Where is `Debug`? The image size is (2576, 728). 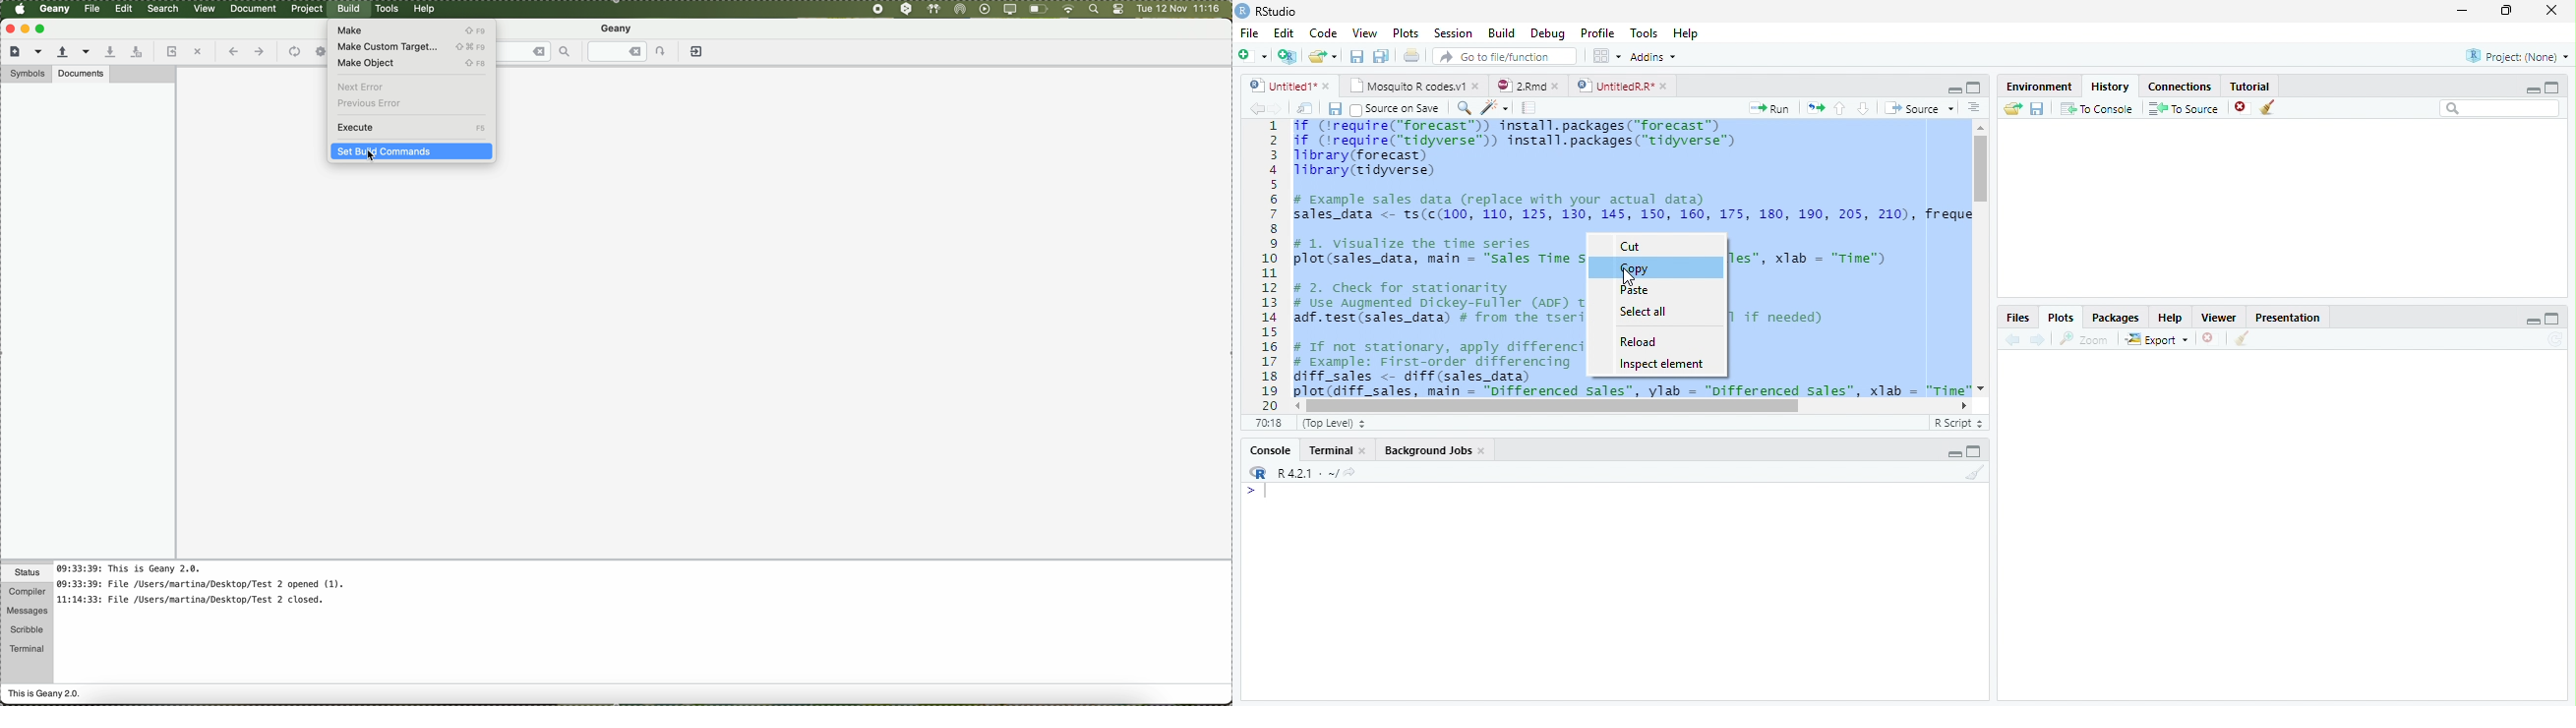
Debug is located at coordinates (1548, 32).